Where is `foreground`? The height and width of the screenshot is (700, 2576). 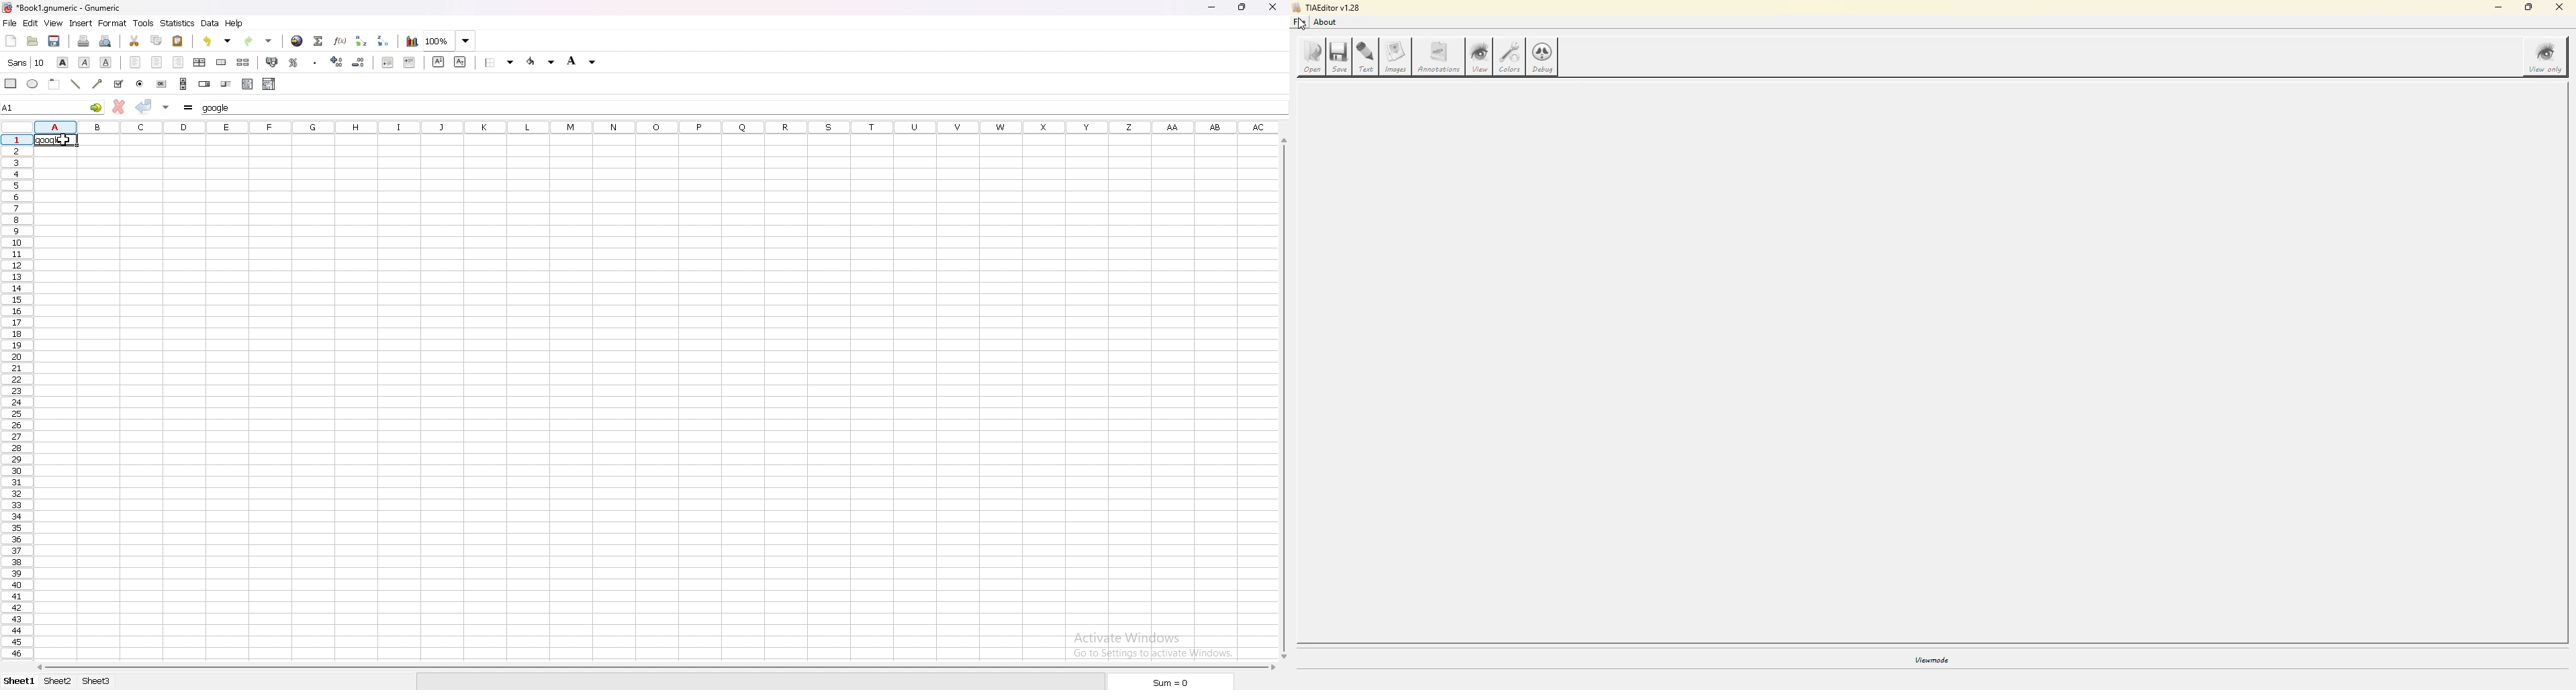 foreground is located at coordinates (542, 62).